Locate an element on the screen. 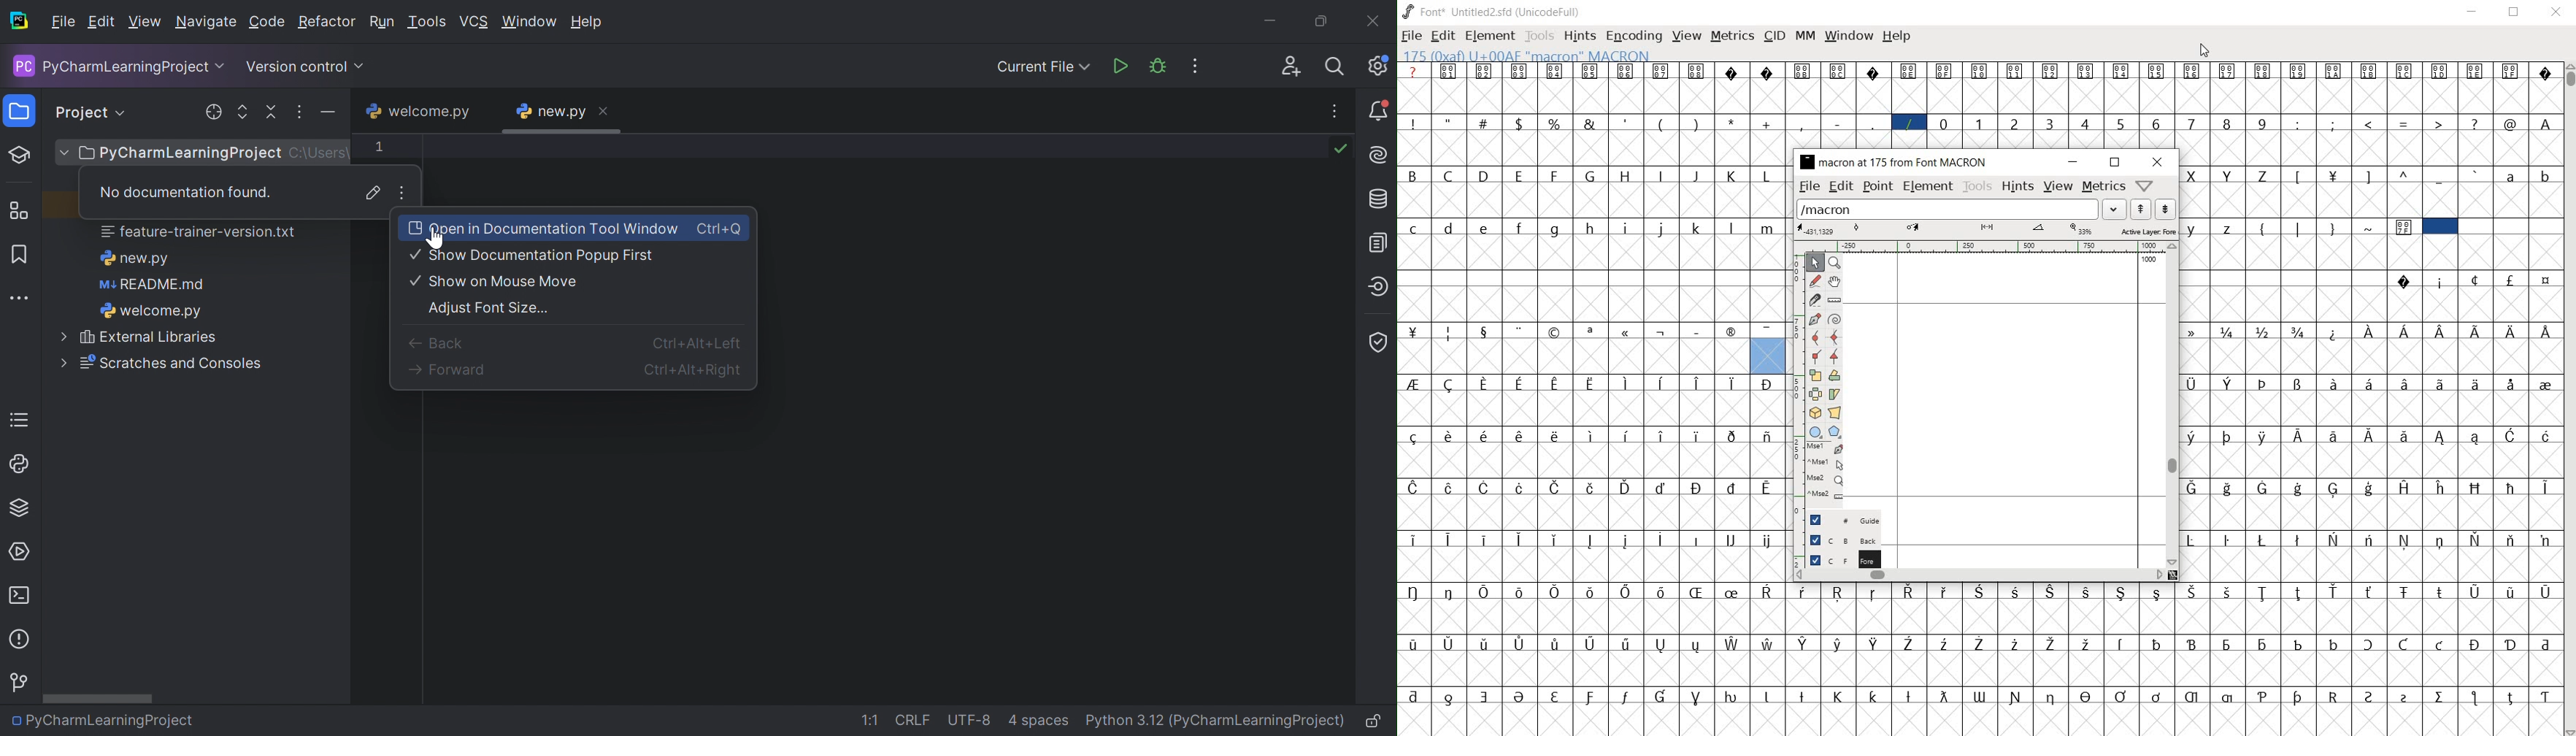 This screenshot has width=2576, height=756. Symbol is located at coordinates (1413, 437).